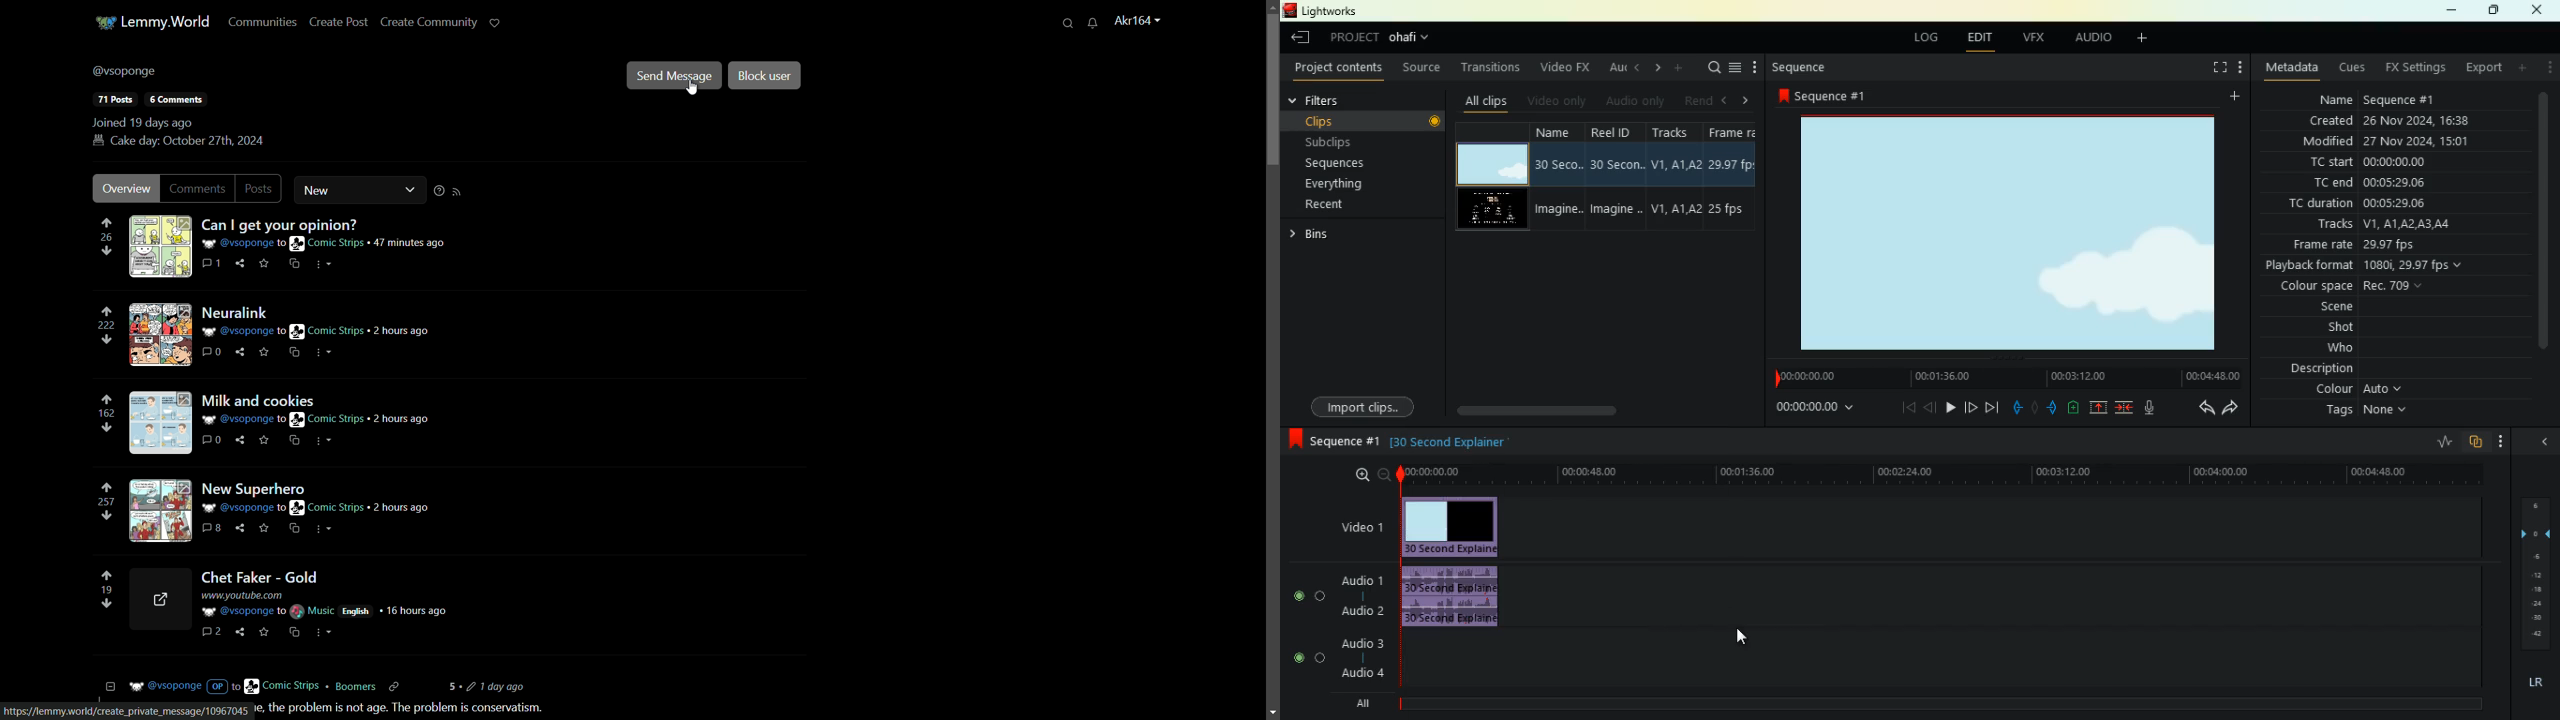 Image resolution: width=2576 pixels, height=728 pixels. Describe the element at coordinates (403, 708) in the screenshot. I see `t` at that location.